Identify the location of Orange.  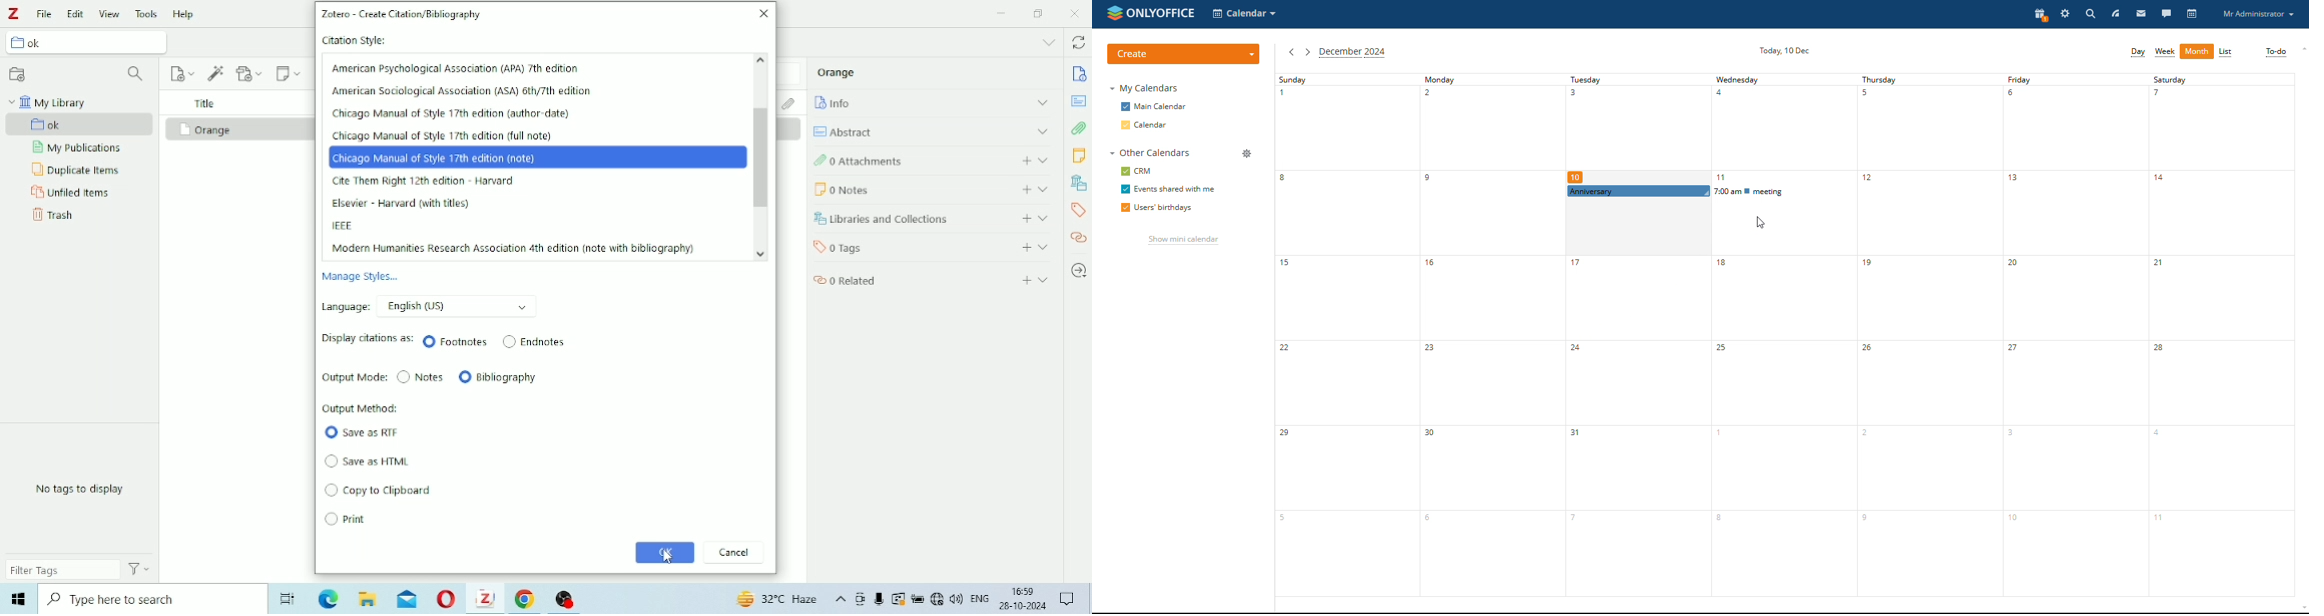
(205, 129).